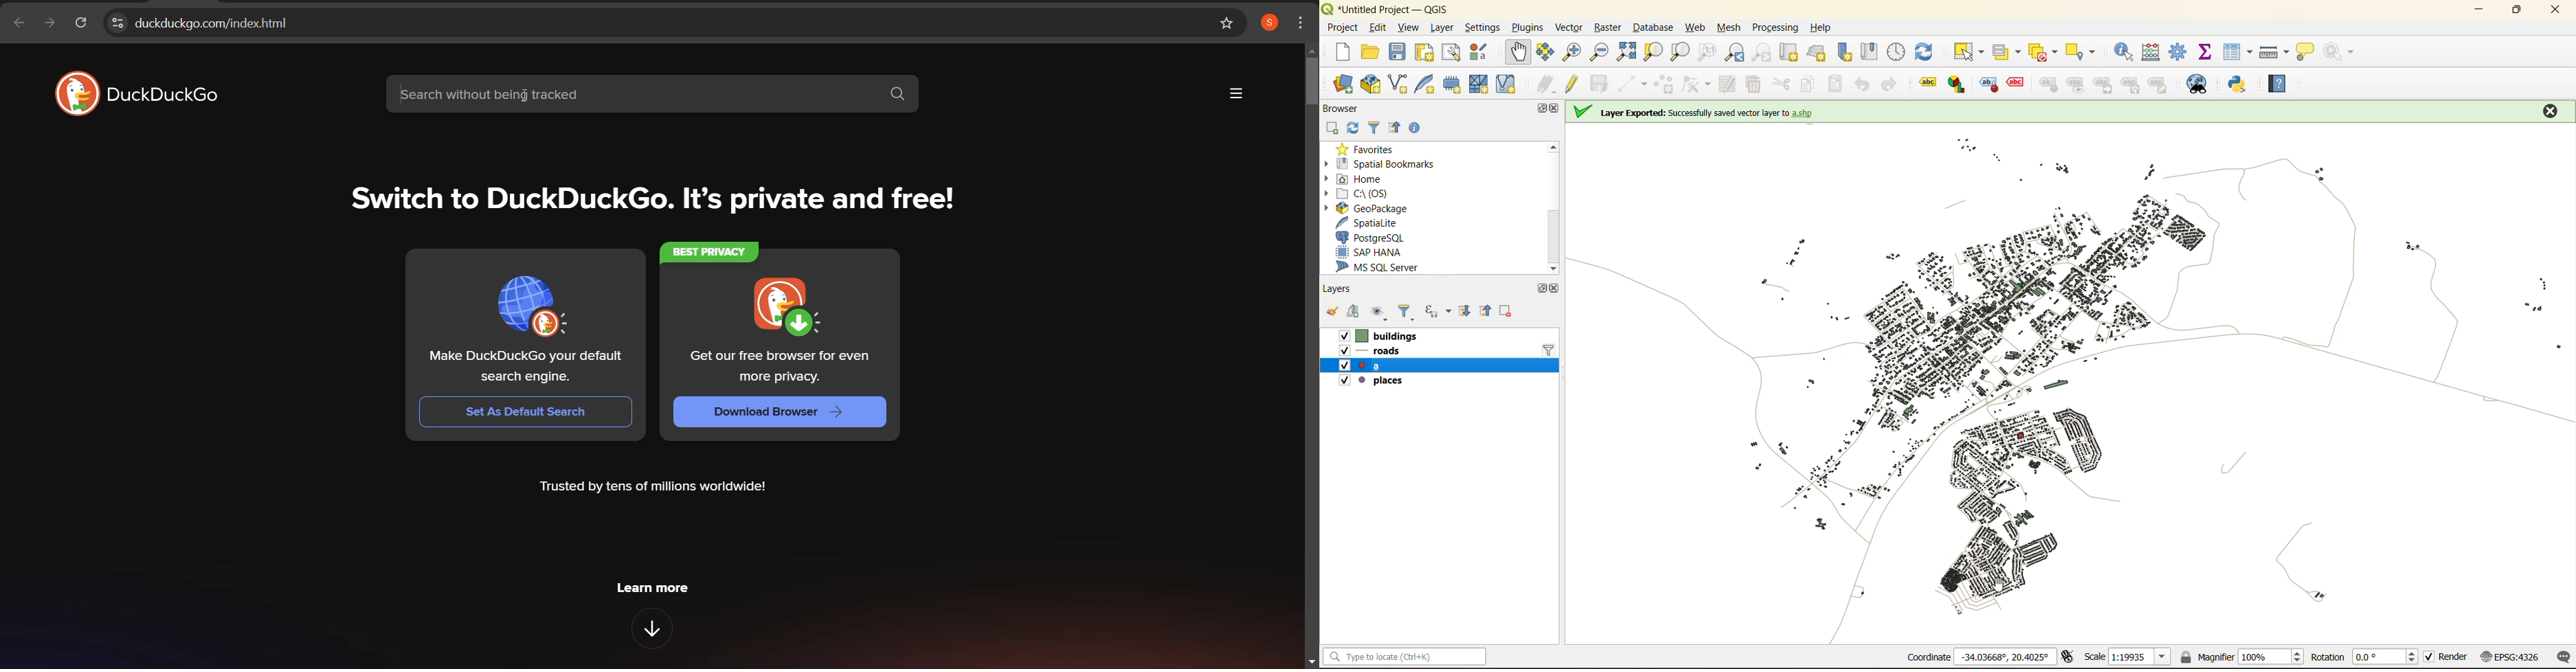 The width and height of the screenshot is (2576, 672). What do you see at coordinates (2448, 657) in the screenshot?
I see `render` at bounding box center [2448, 657].